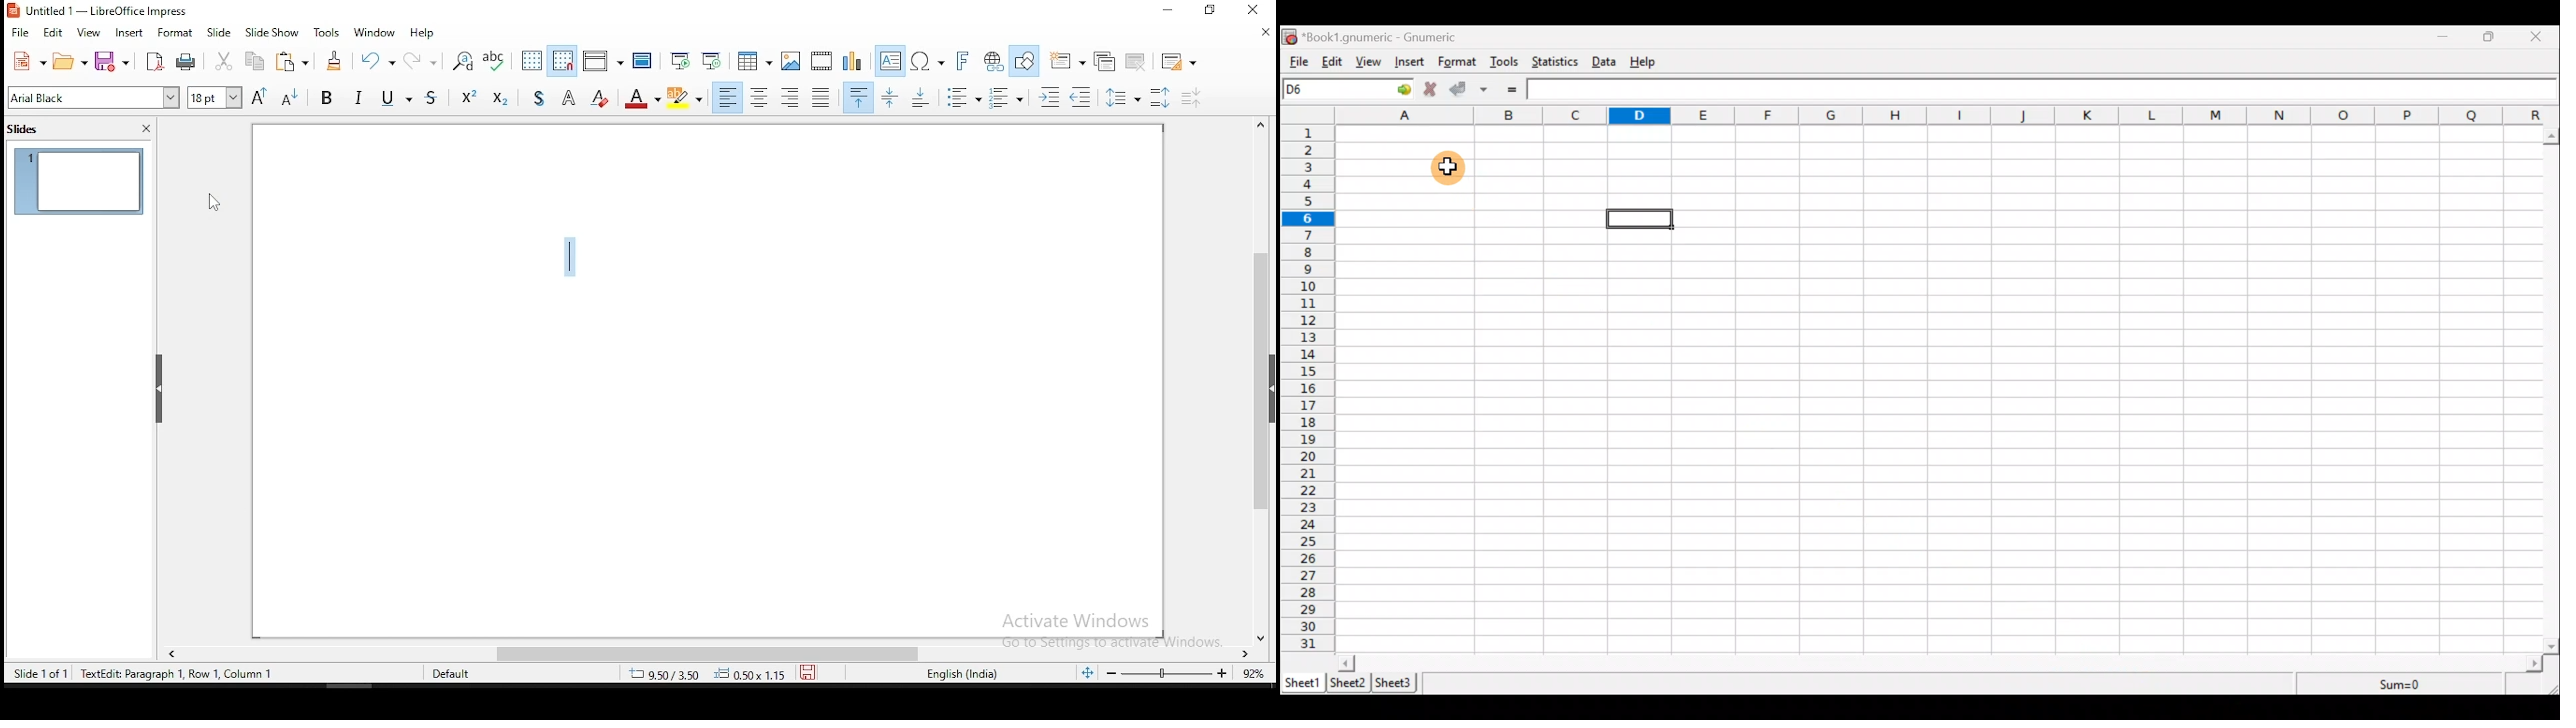  I want to click on Sheet 2, so click(1347, 682).